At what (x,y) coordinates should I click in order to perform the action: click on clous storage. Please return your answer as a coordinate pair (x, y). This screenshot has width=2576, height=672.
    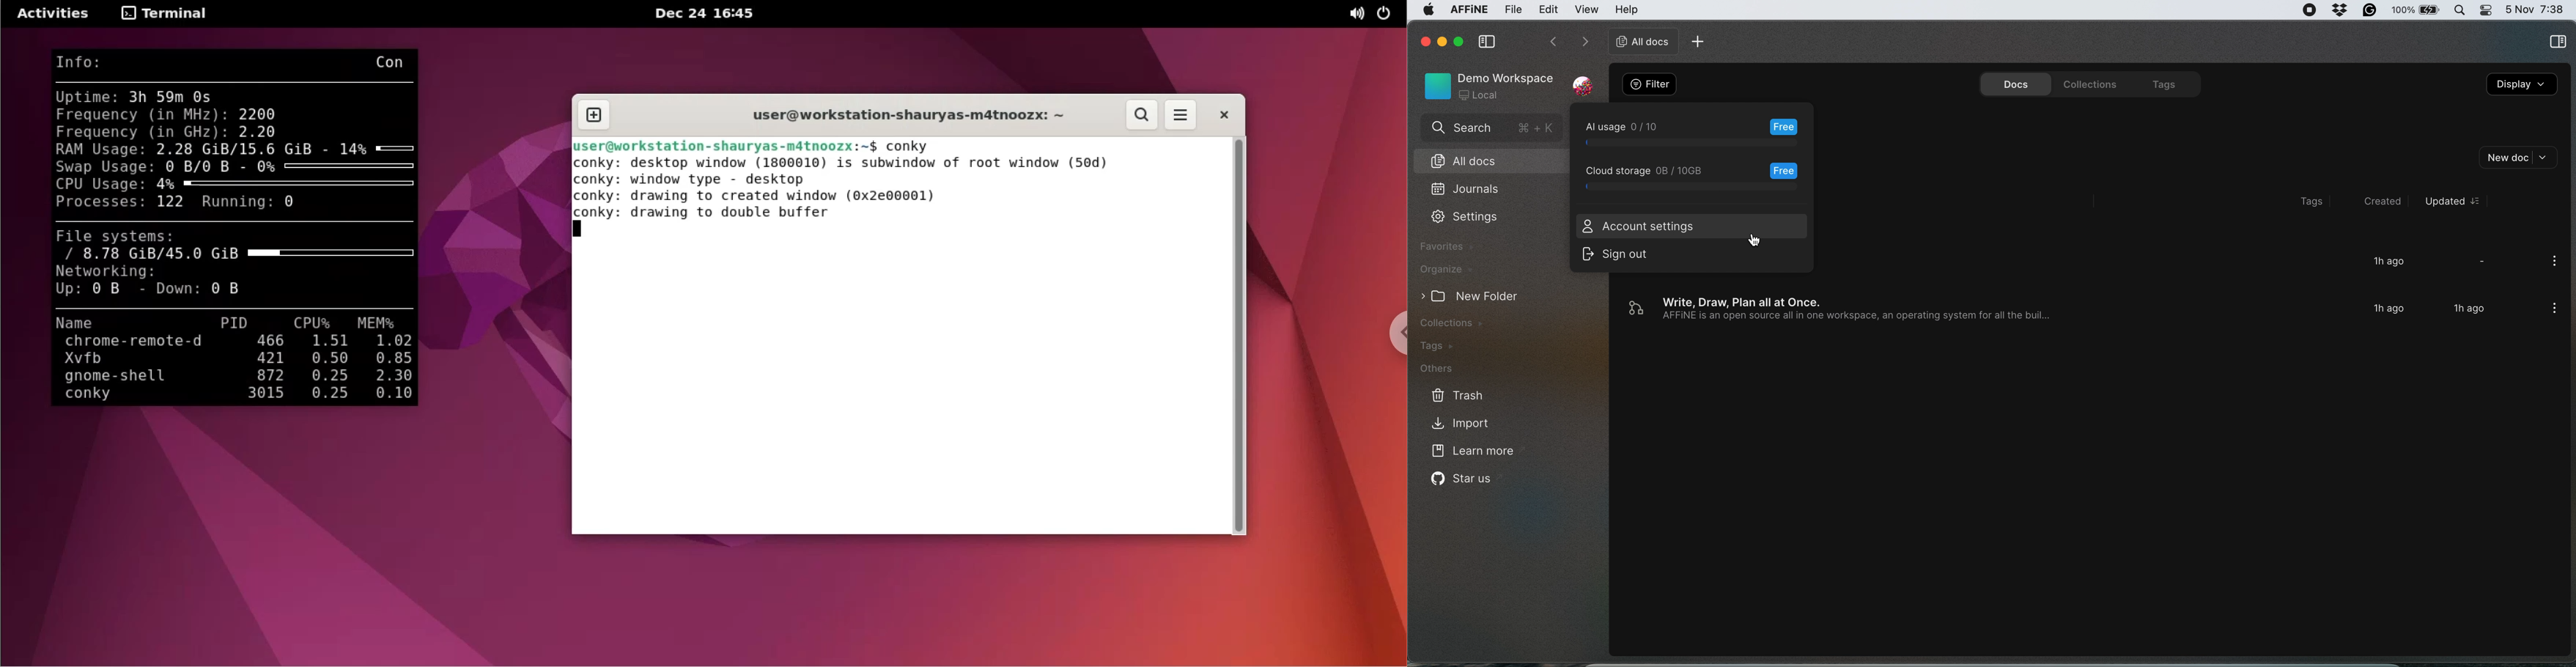
    Looking at the image, I should click on (1695, 178).